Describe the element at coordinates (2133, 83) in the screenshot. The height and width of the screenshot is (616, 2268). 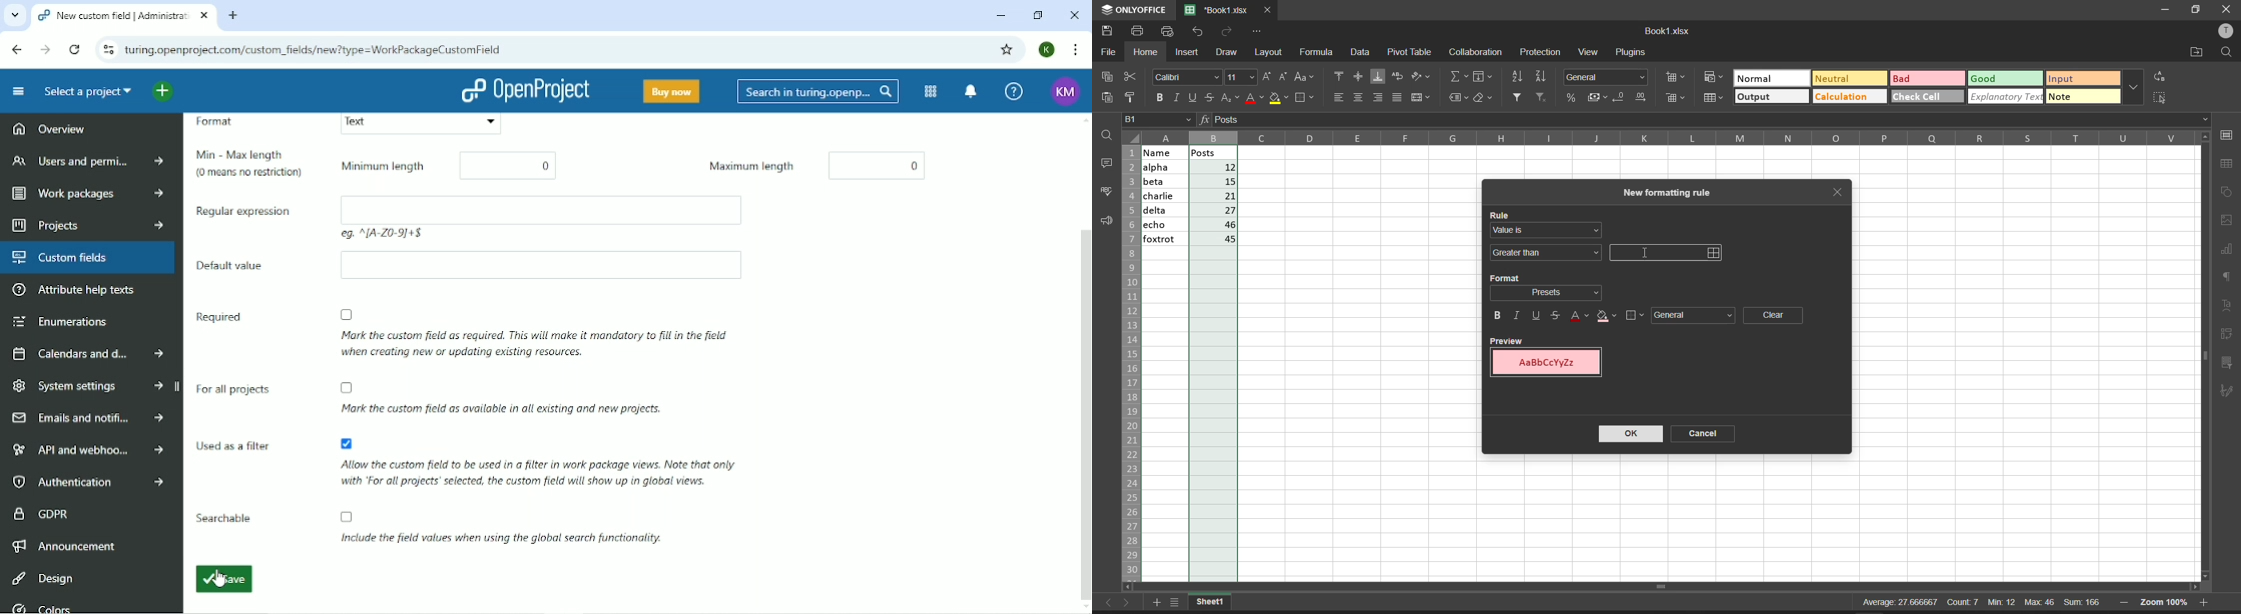
I see `additional quick setting` at that location.